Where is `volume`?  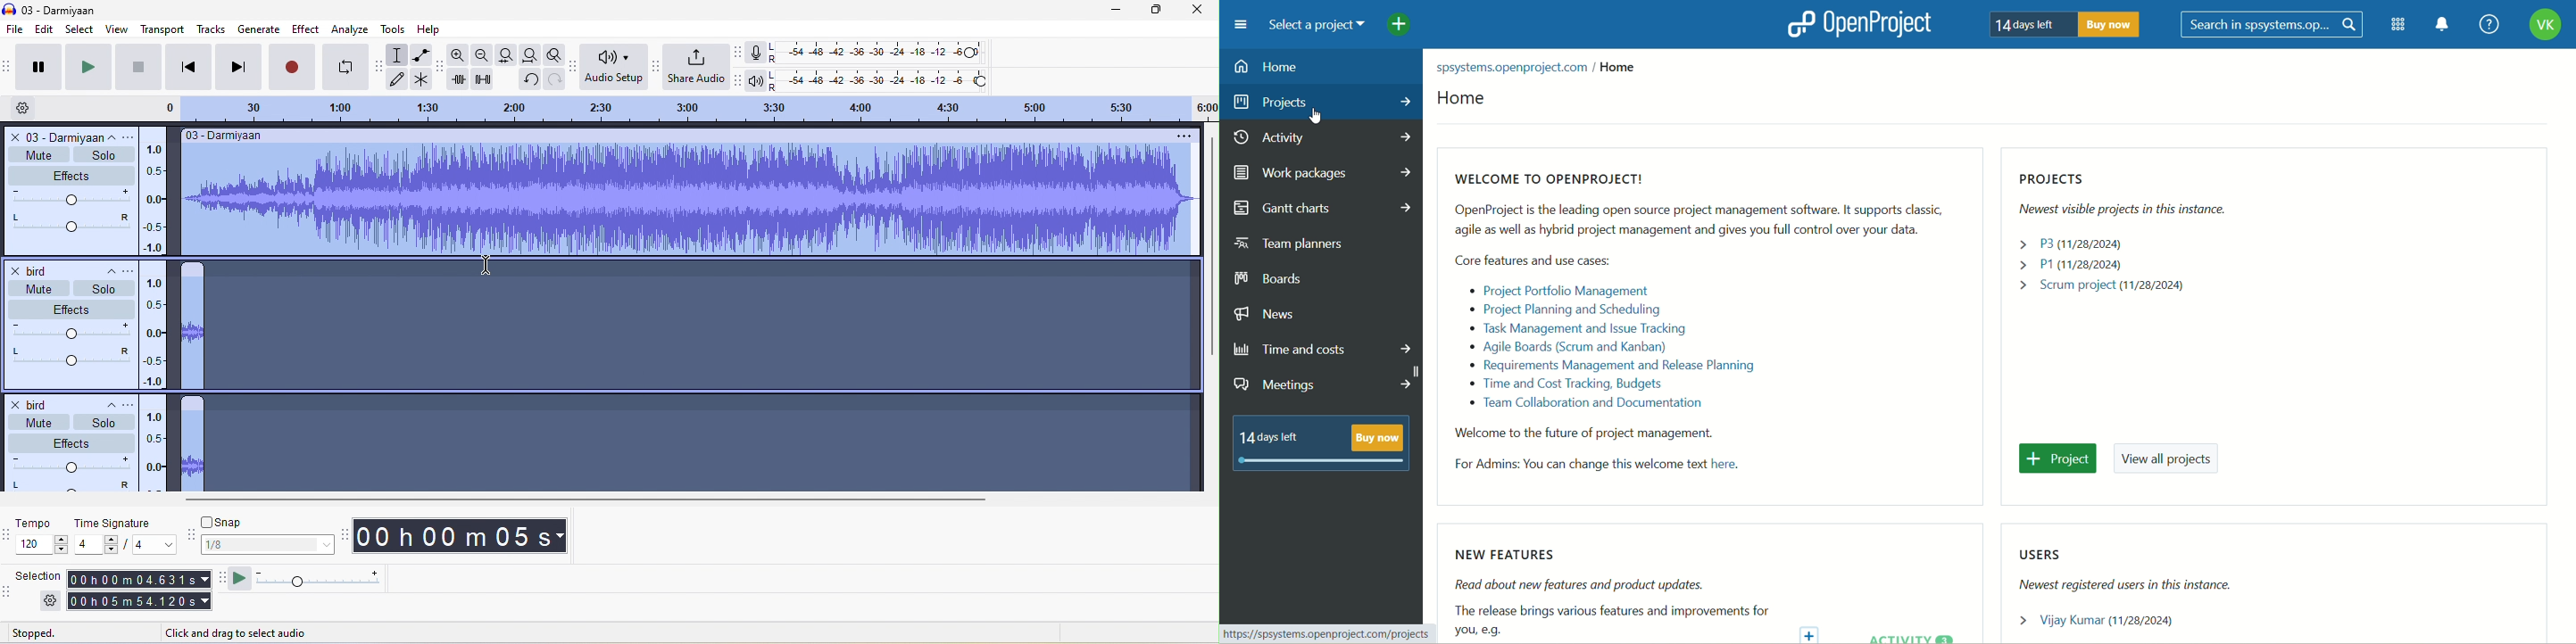
volume is located at coordinates (68, 198).